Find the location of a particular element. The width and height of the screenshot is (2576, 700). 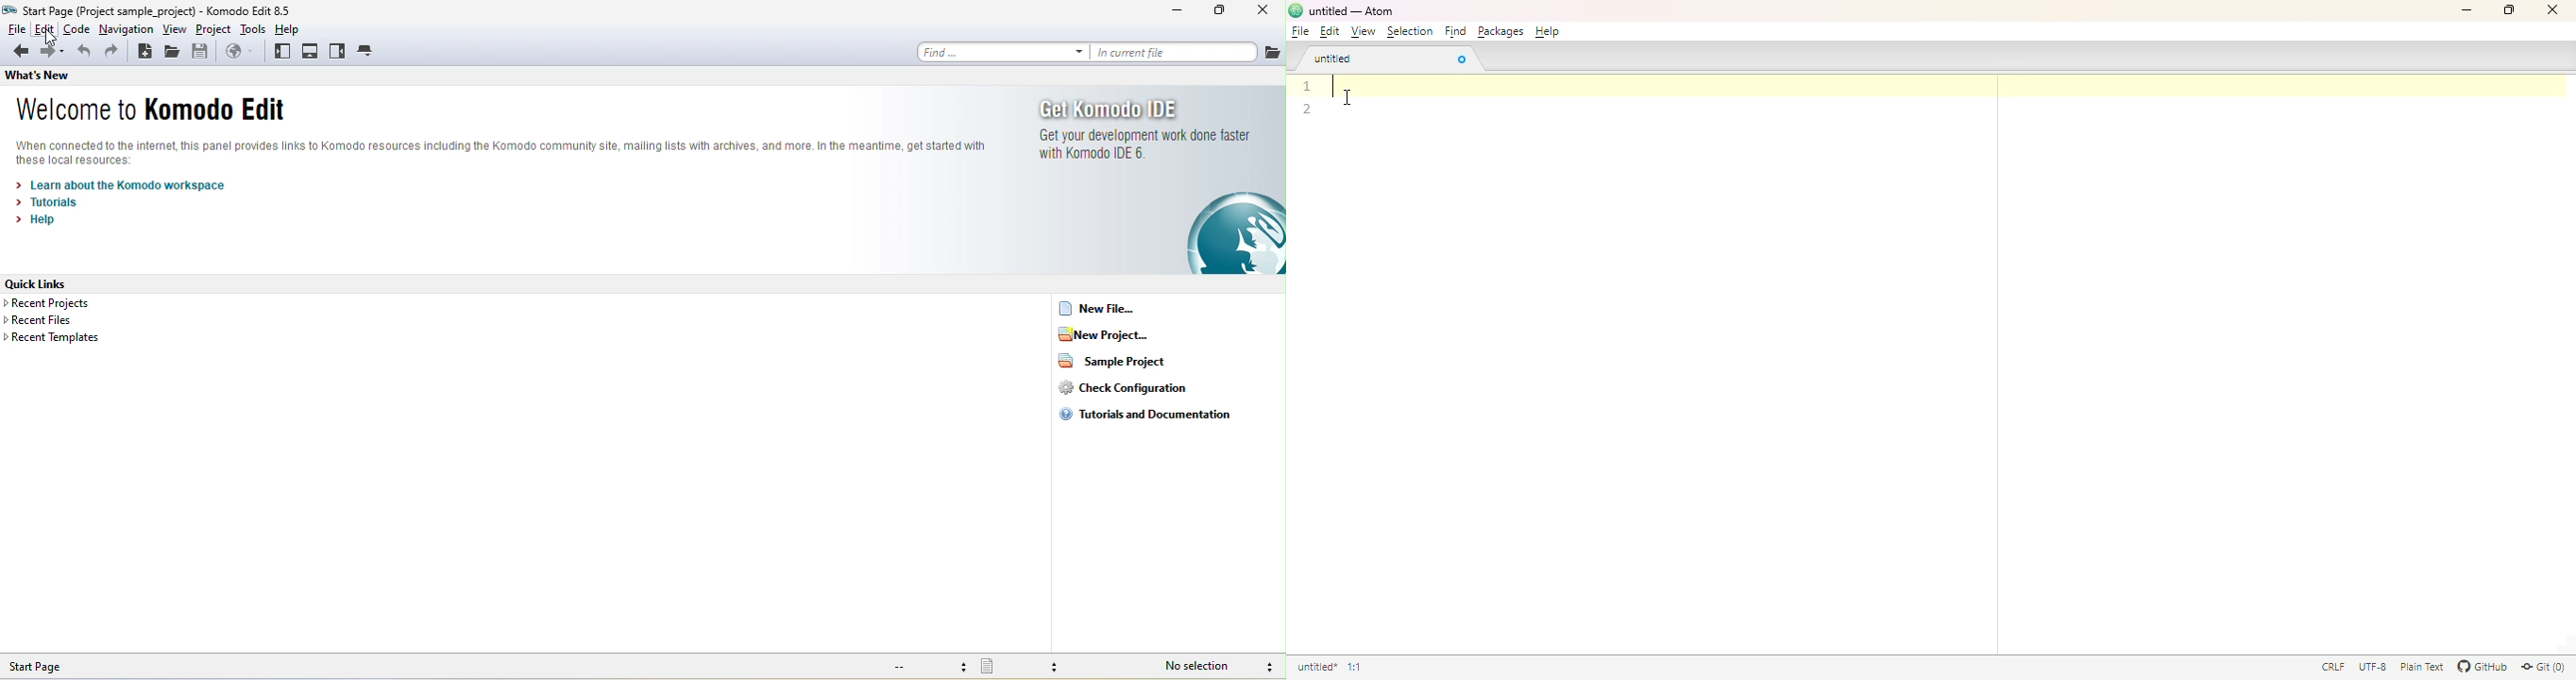

back is located at coordinates (22, 51).